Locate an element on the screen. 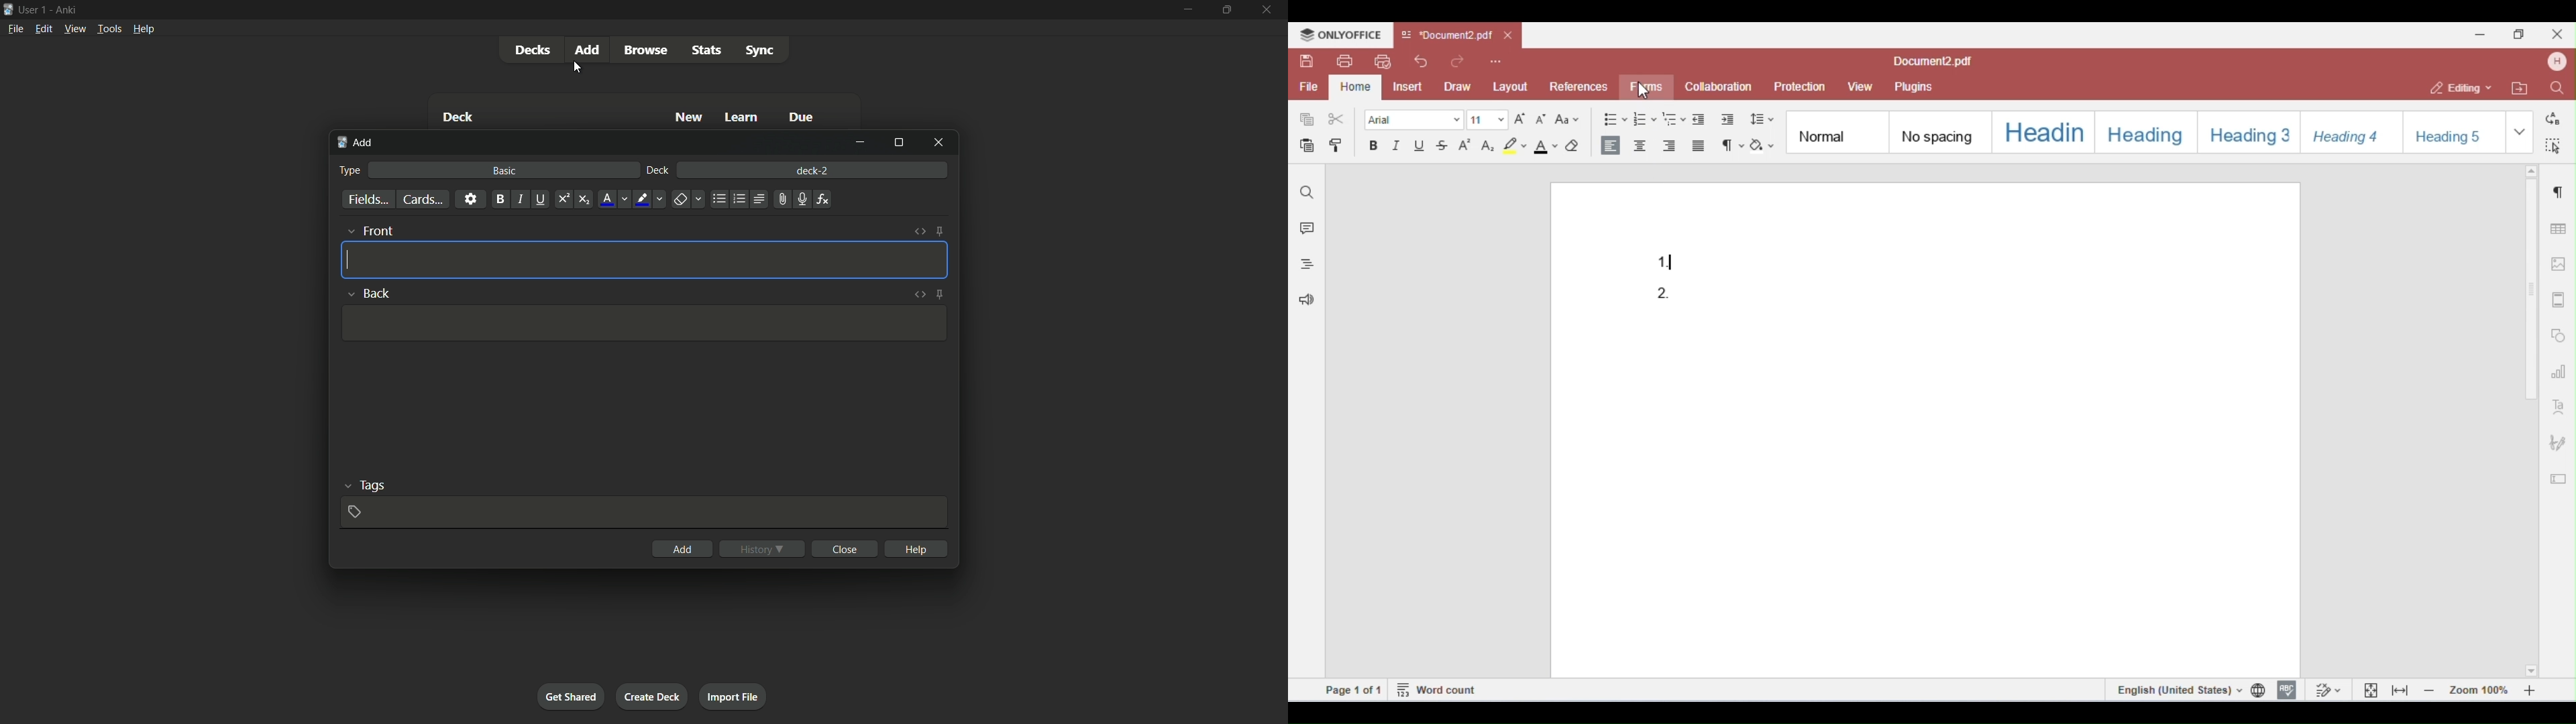 This screenshot has width=2576, height=728. maximize is located at coordinates (1226, 9).